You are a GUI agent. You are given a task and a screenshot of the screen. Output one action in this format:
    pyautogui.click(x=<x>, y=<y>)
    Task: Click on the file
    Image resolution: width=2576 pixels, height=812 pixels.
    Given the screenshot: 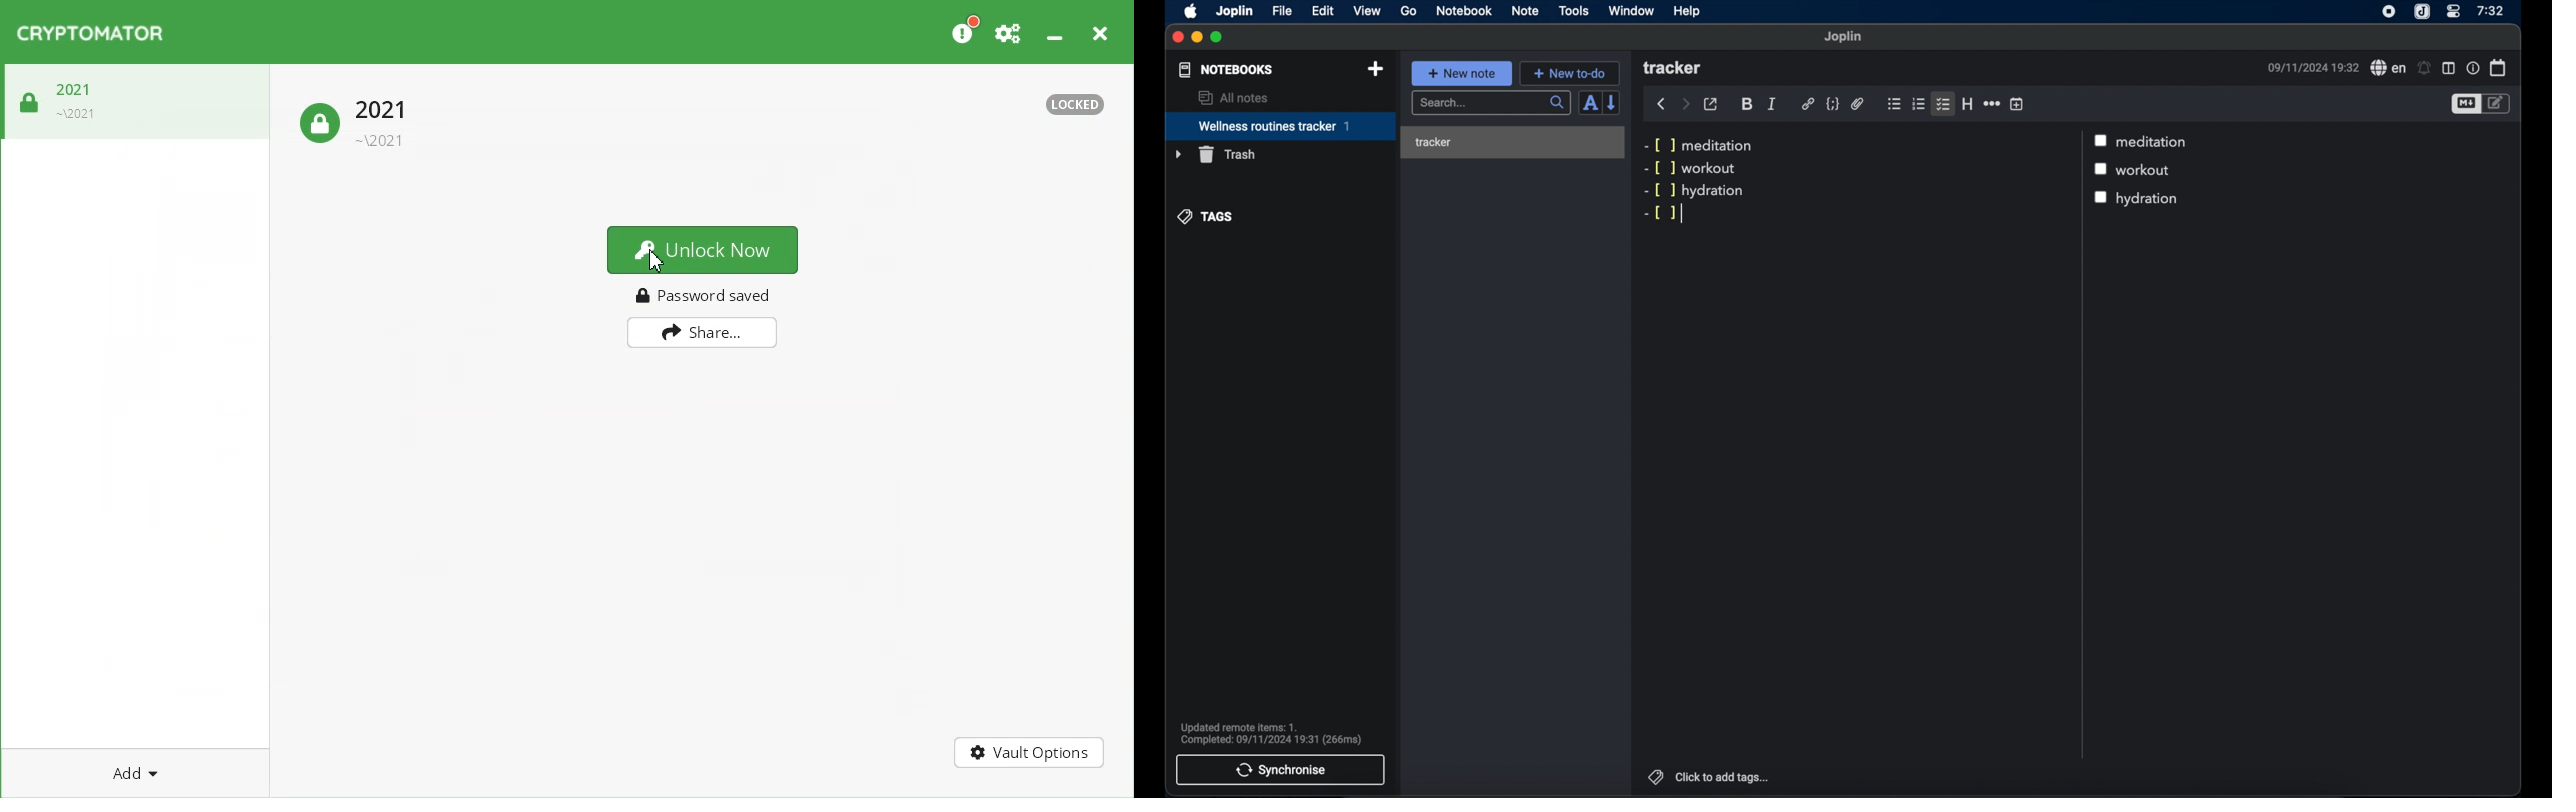 What is the action you would take?
    pyautogui.click(x=1282, y=10)
    